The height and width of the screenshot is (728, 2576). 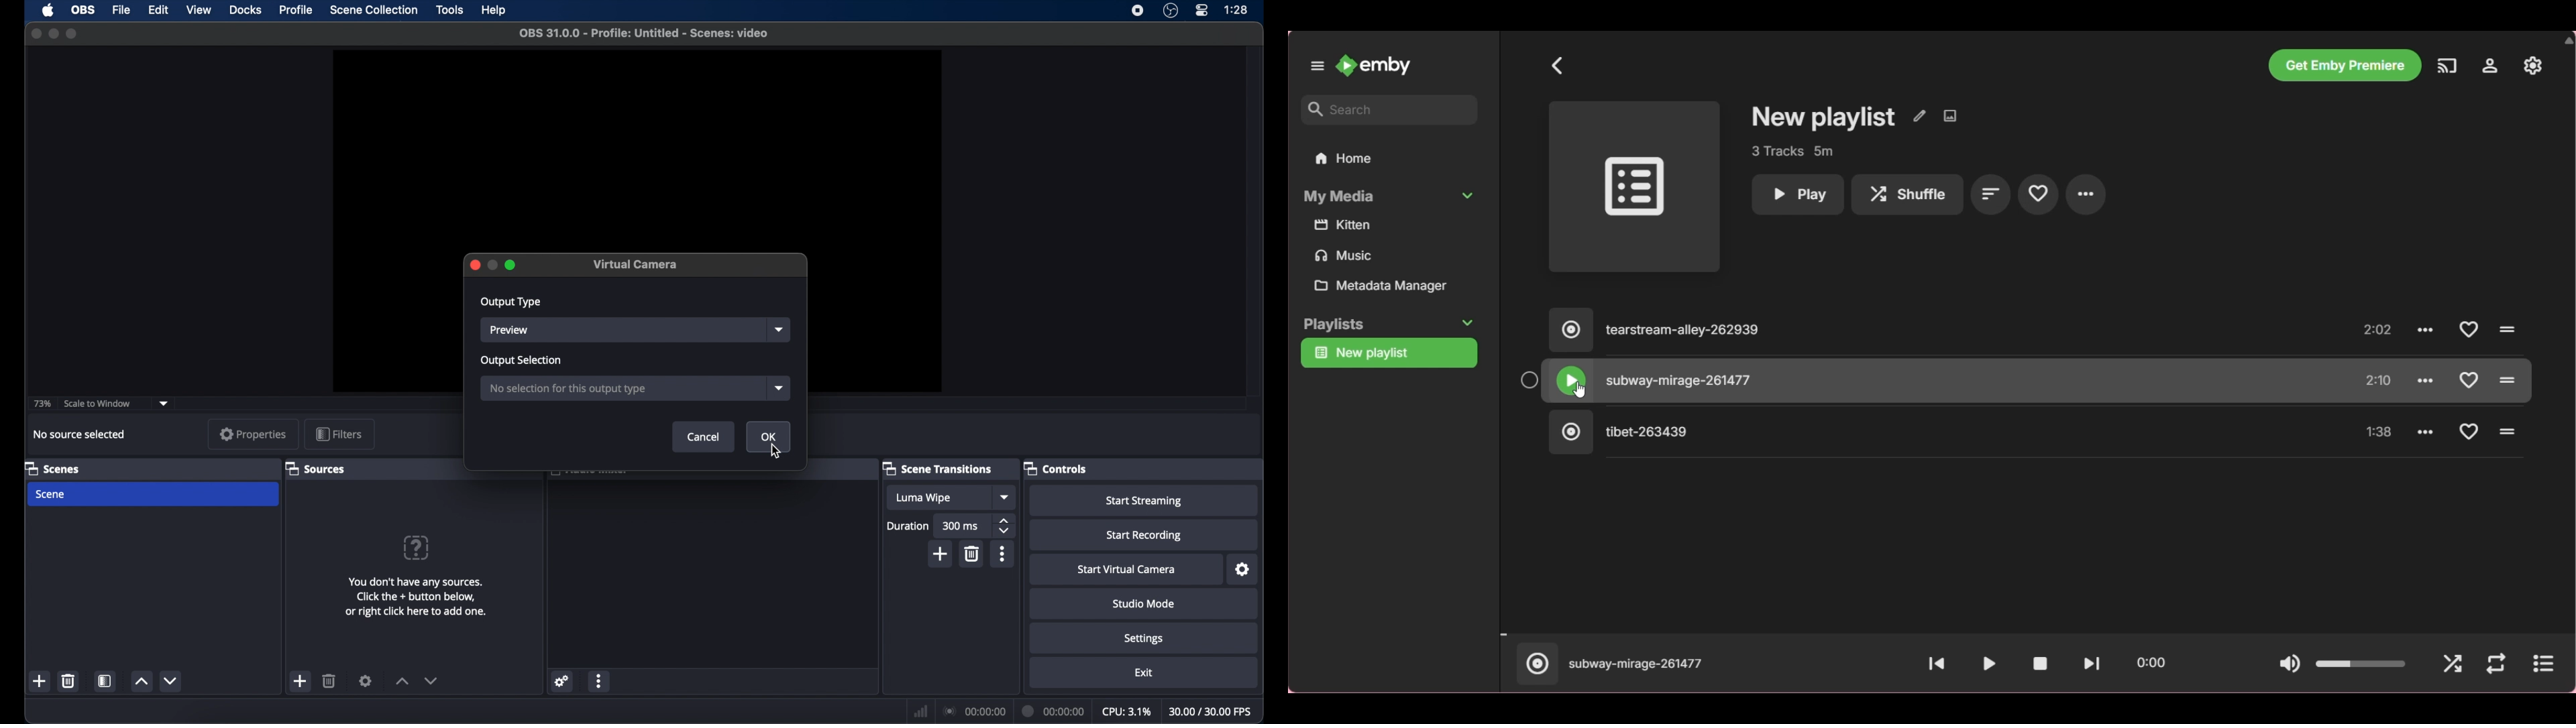 What do you see at coordinates (1373, 66) in the screenshot?
I see `Go to home` at bounding box center [1373, 66].